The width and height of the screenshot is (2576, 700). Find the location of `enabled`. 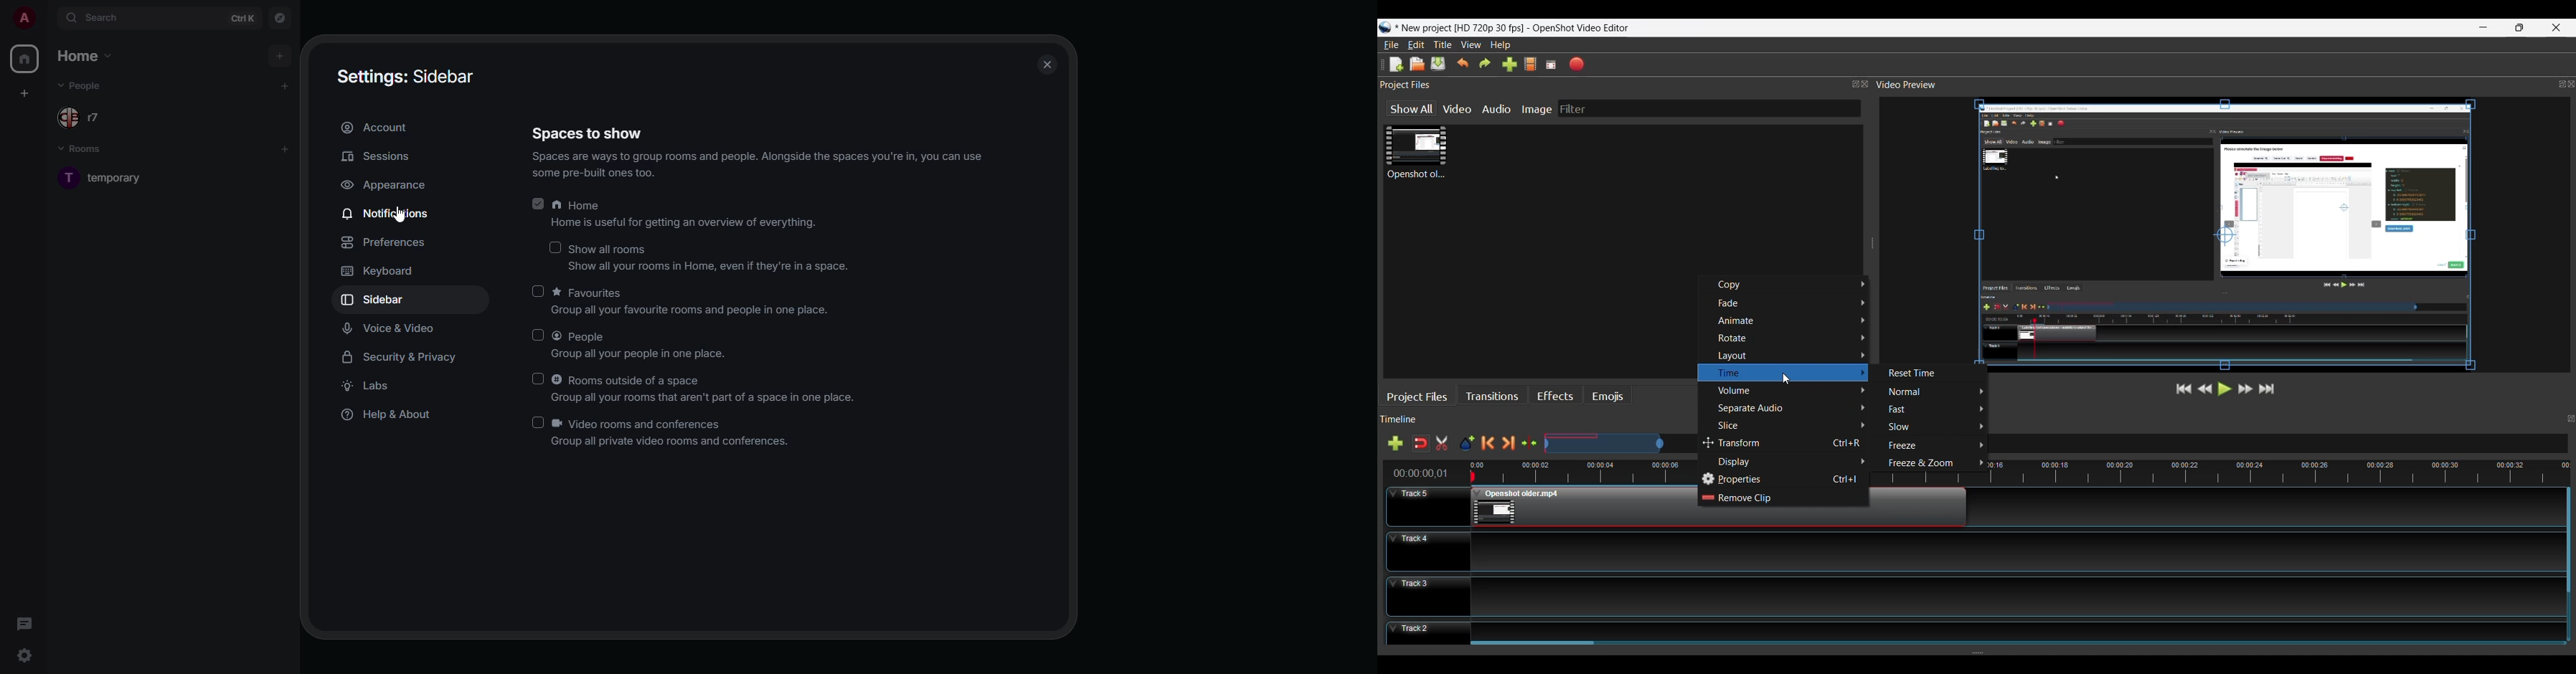

enabled is located at coordinates (539, 204).